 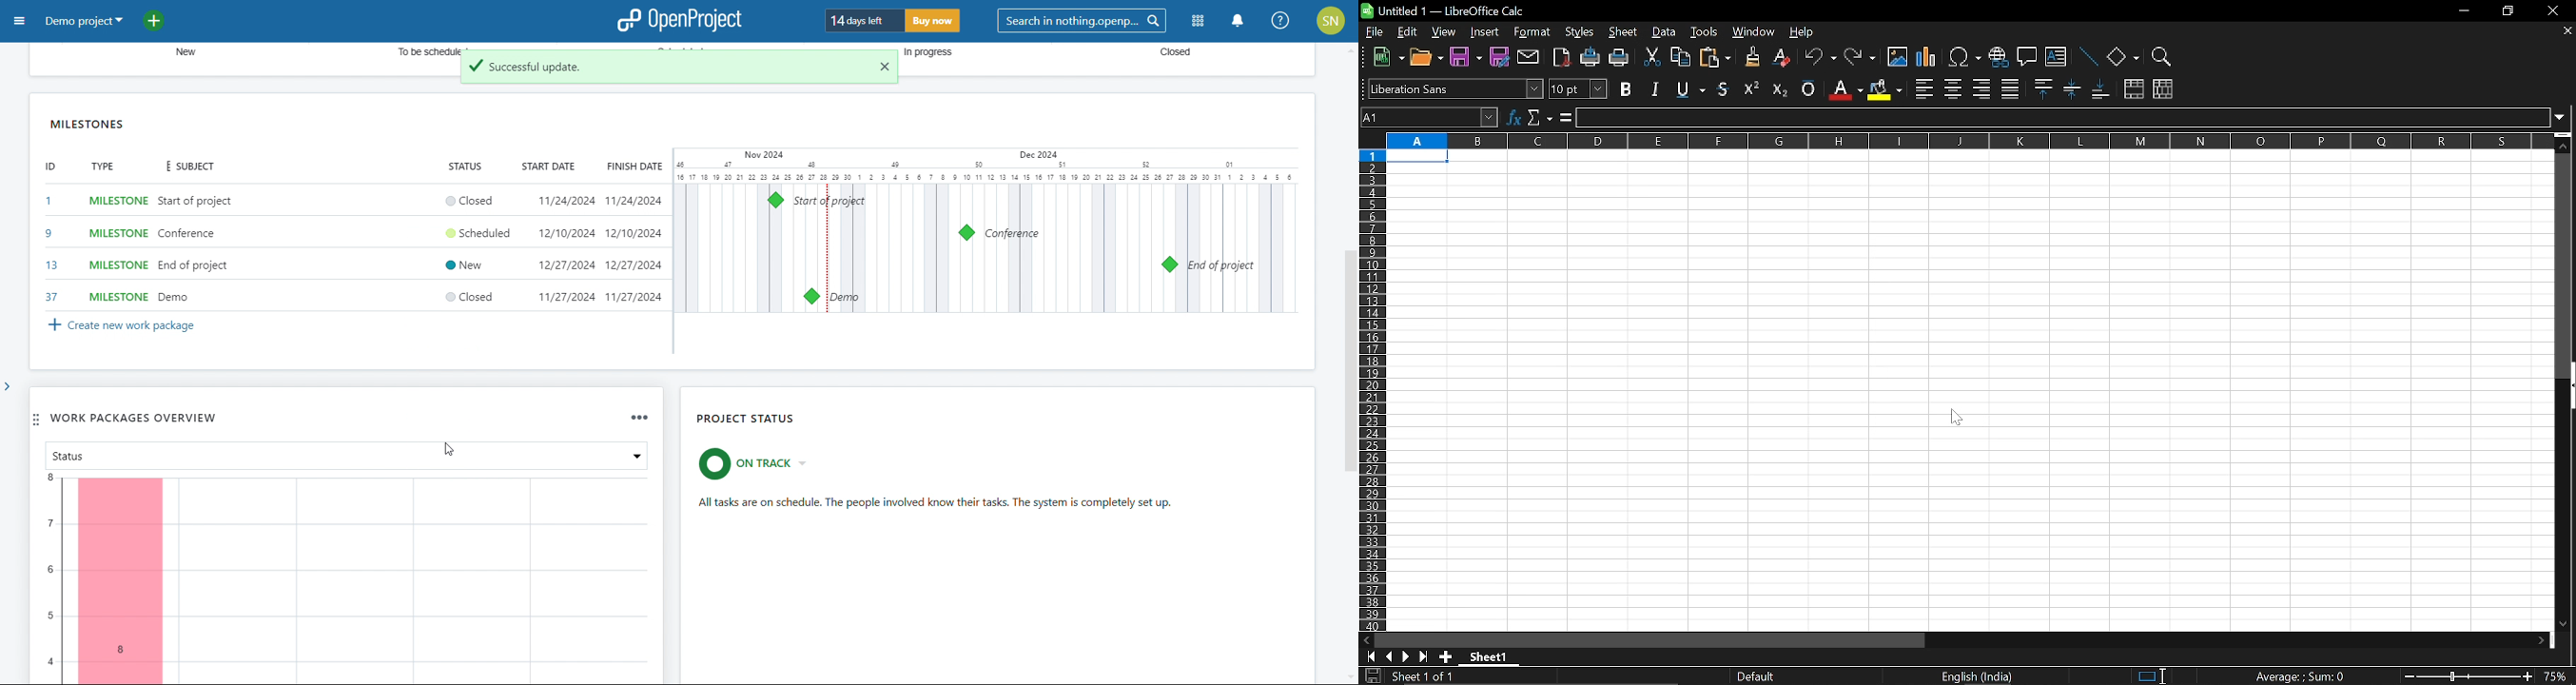 What do you see at coordinates (933, 21) in the screenshot?
I see `buy now` at bounding box center [933, 21].